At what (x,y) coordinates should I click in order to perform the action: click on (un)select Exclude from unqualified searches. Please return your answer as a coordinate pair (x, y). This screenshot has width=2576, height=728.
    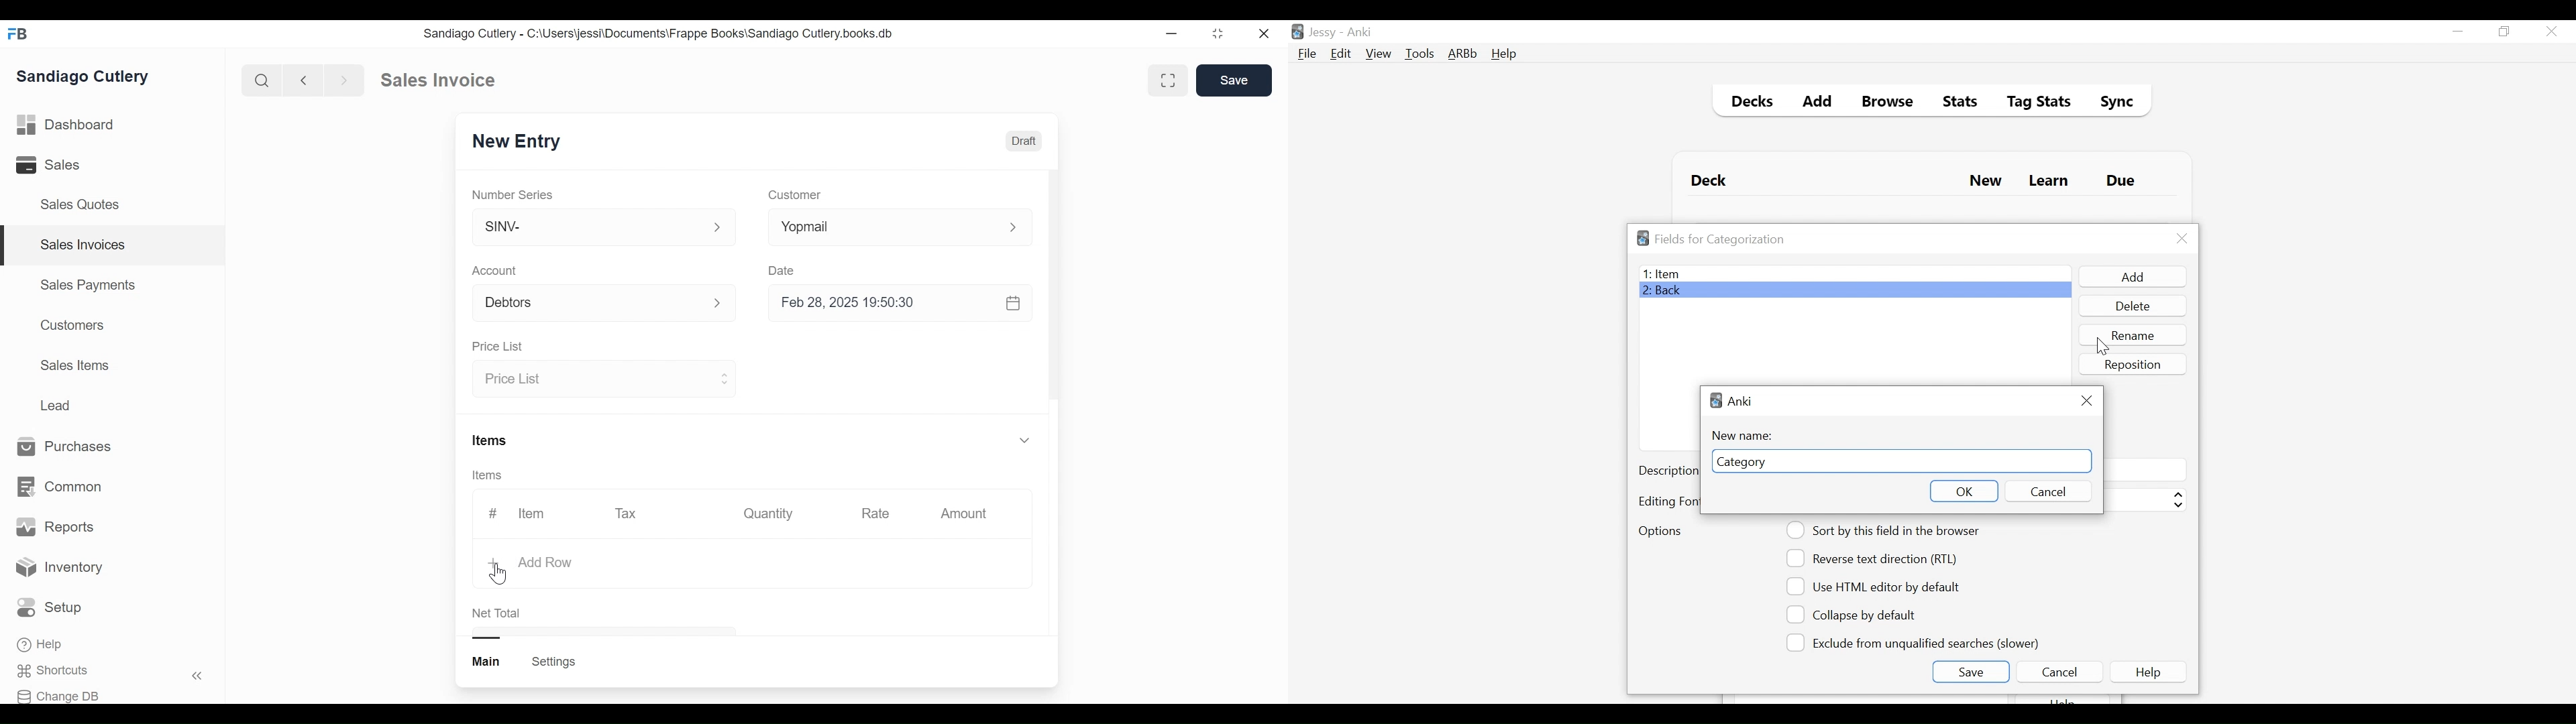
    Looking at the image, I should click on (1915, 642).